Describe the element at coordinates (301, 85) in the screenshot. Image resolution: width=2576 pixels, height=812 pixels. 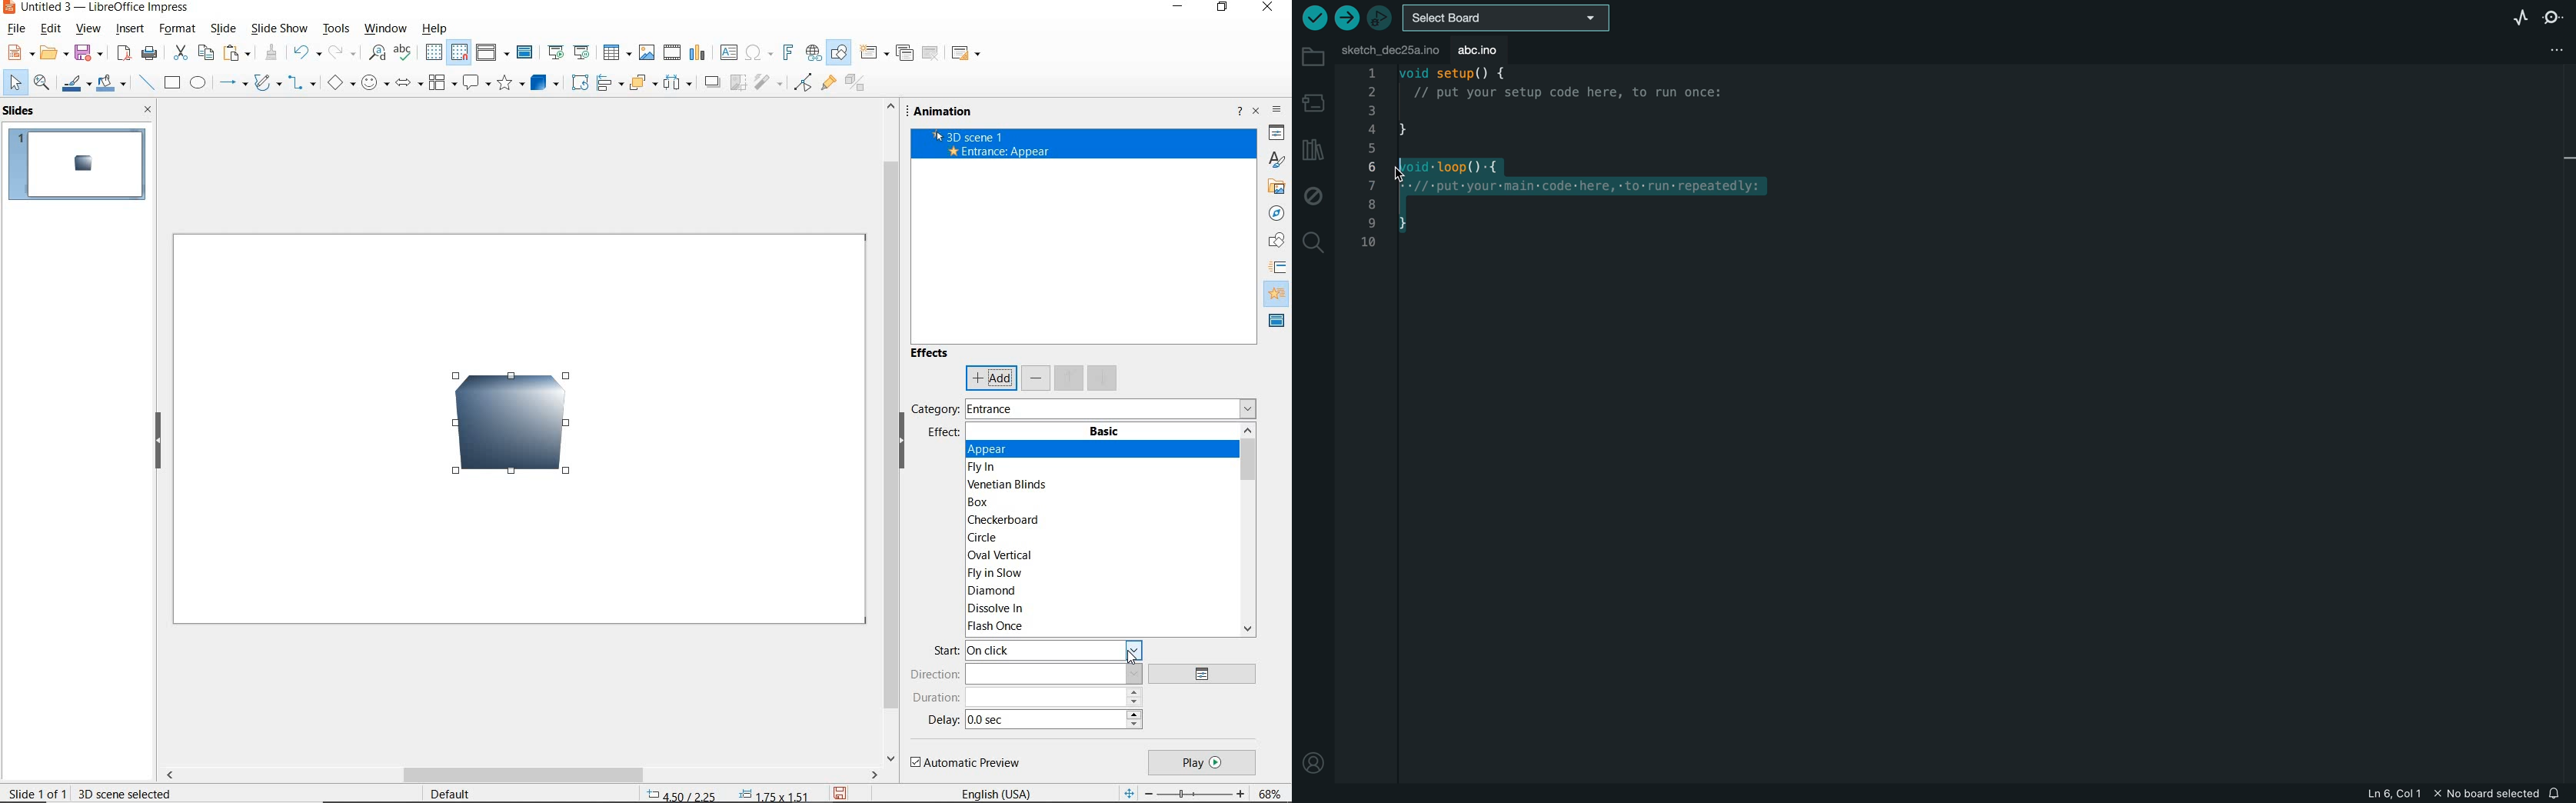
I see `connectors` at that location.